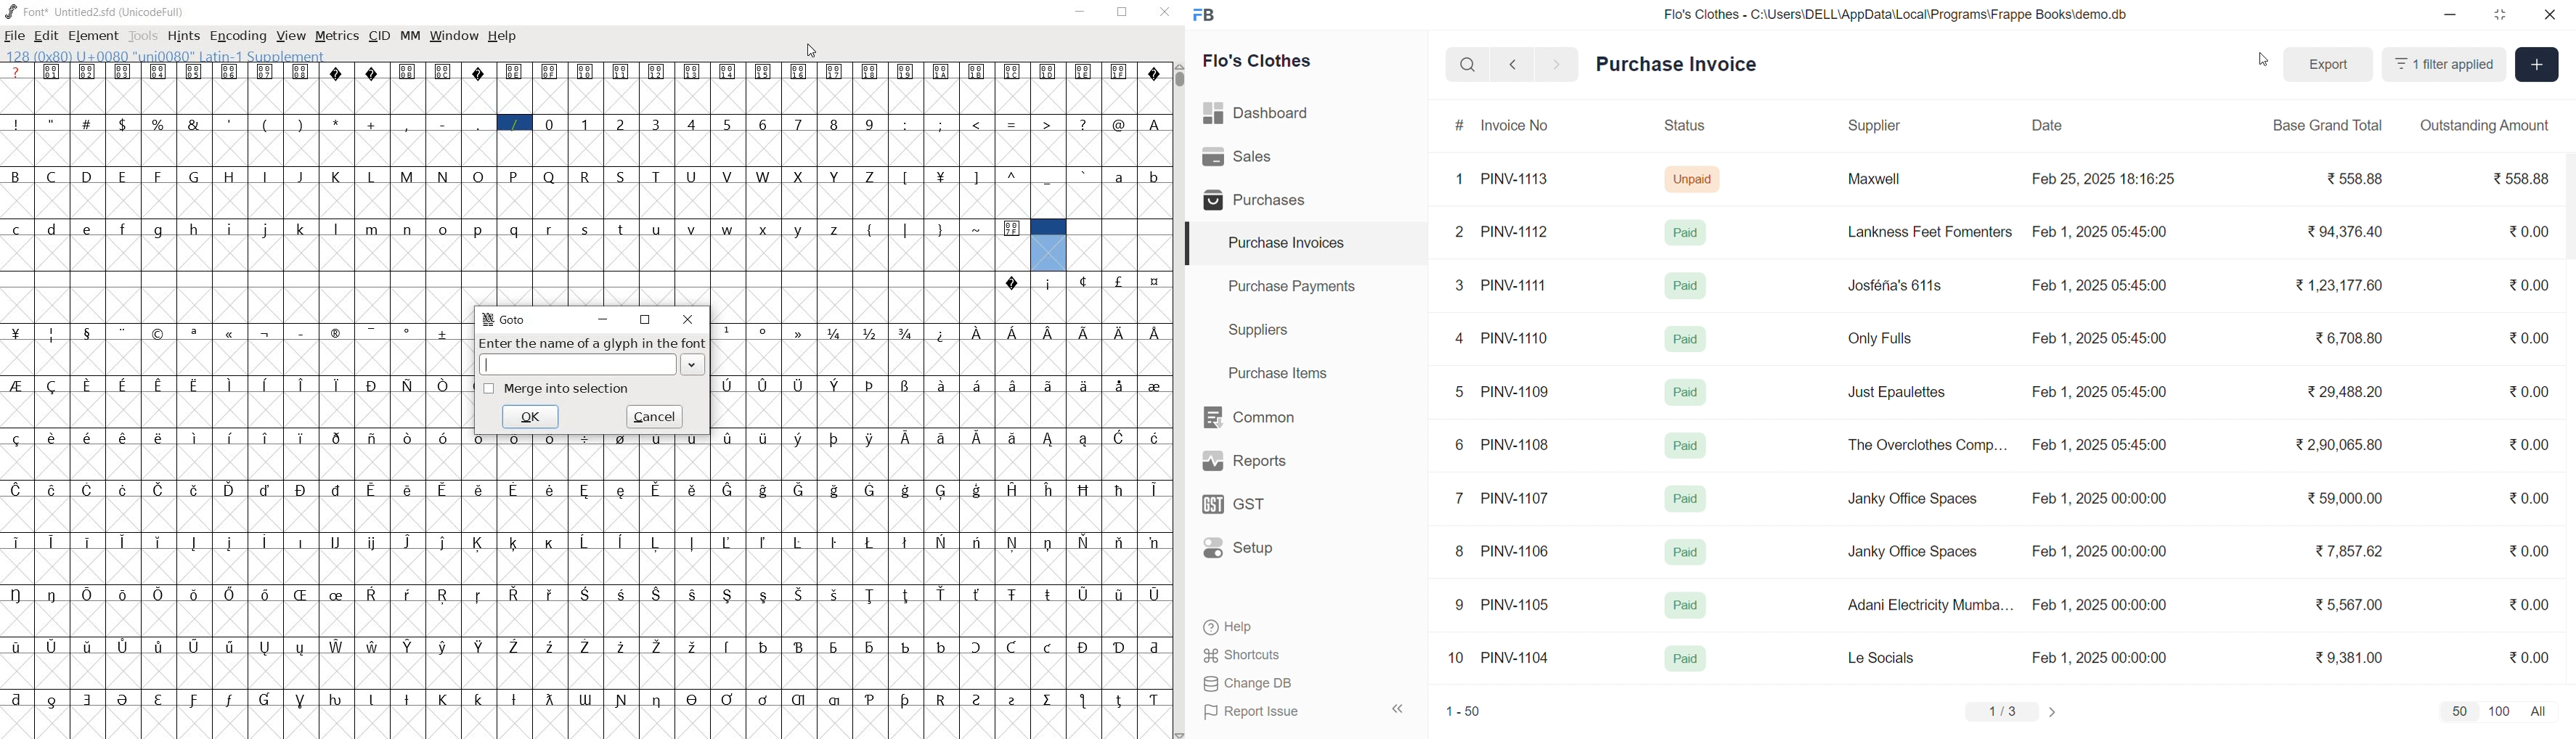 This screenshot has width=2576, height=756. I want to click on 2, so click(1462, 234).